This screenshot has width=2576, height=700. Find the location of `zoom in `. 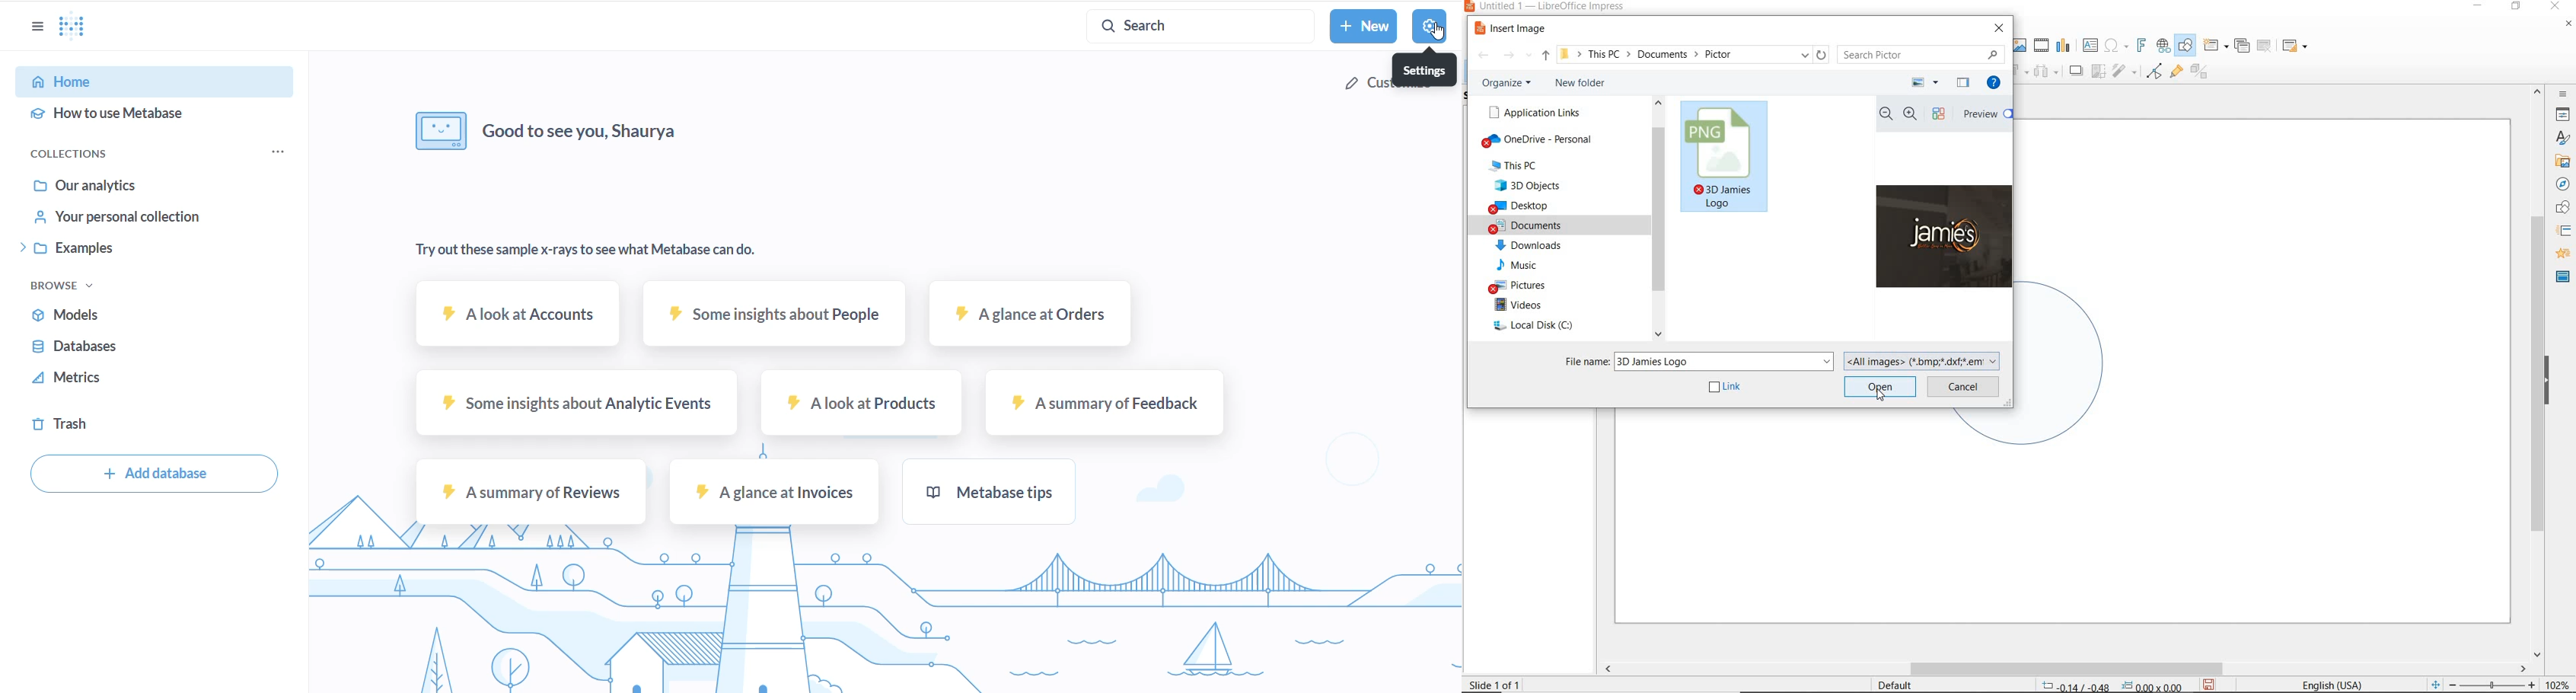

zoom in  is located at coordinates (1911, 114).